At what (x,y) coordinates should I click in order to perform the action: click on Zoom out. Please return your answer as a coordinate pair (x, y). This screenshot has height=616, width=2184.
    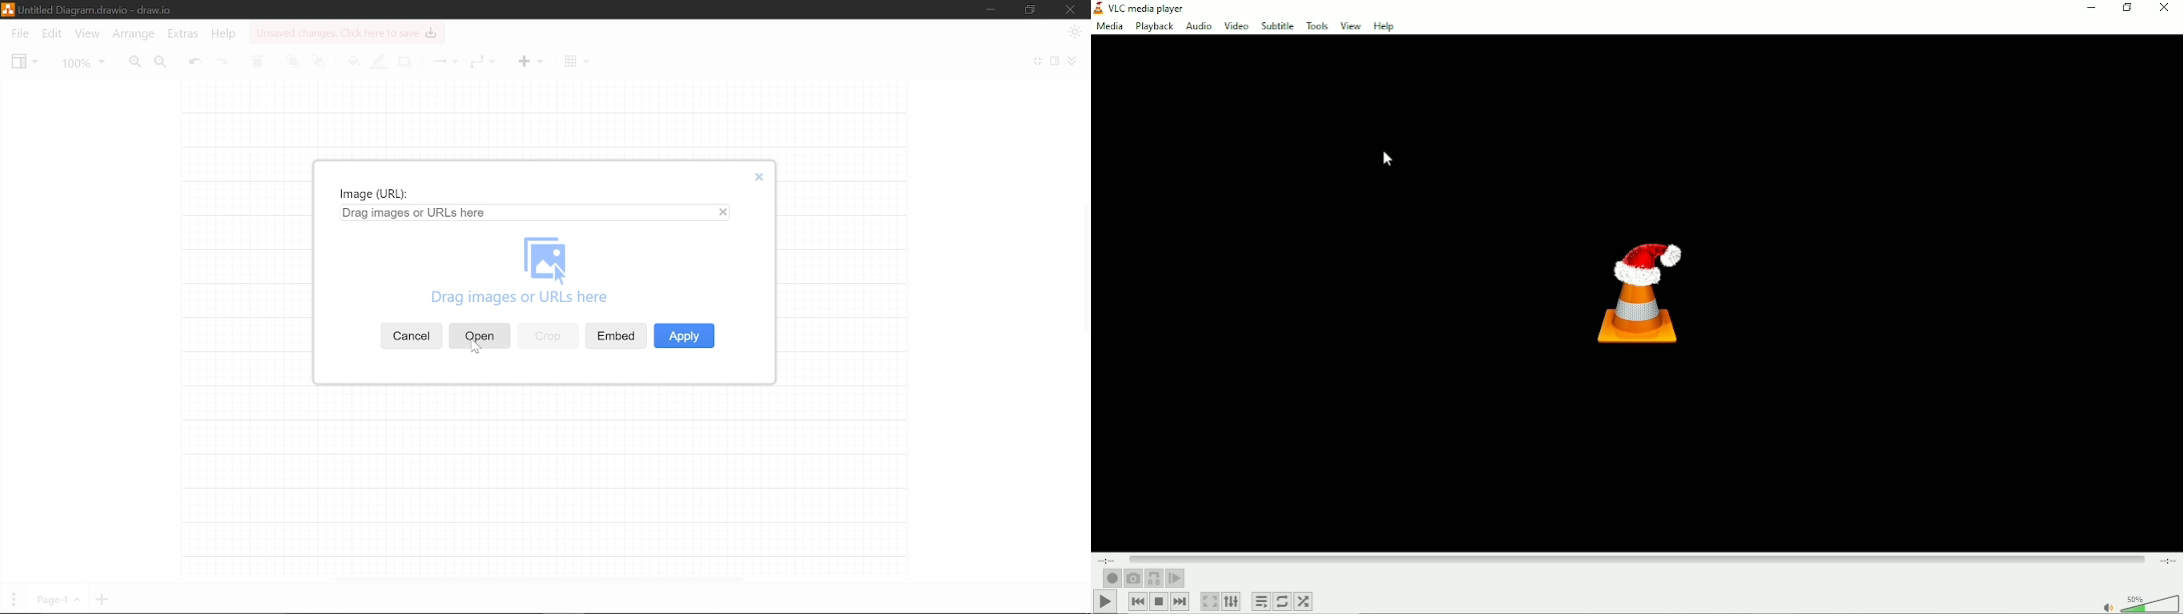
    Looking at the image, I should click on (162, 62).